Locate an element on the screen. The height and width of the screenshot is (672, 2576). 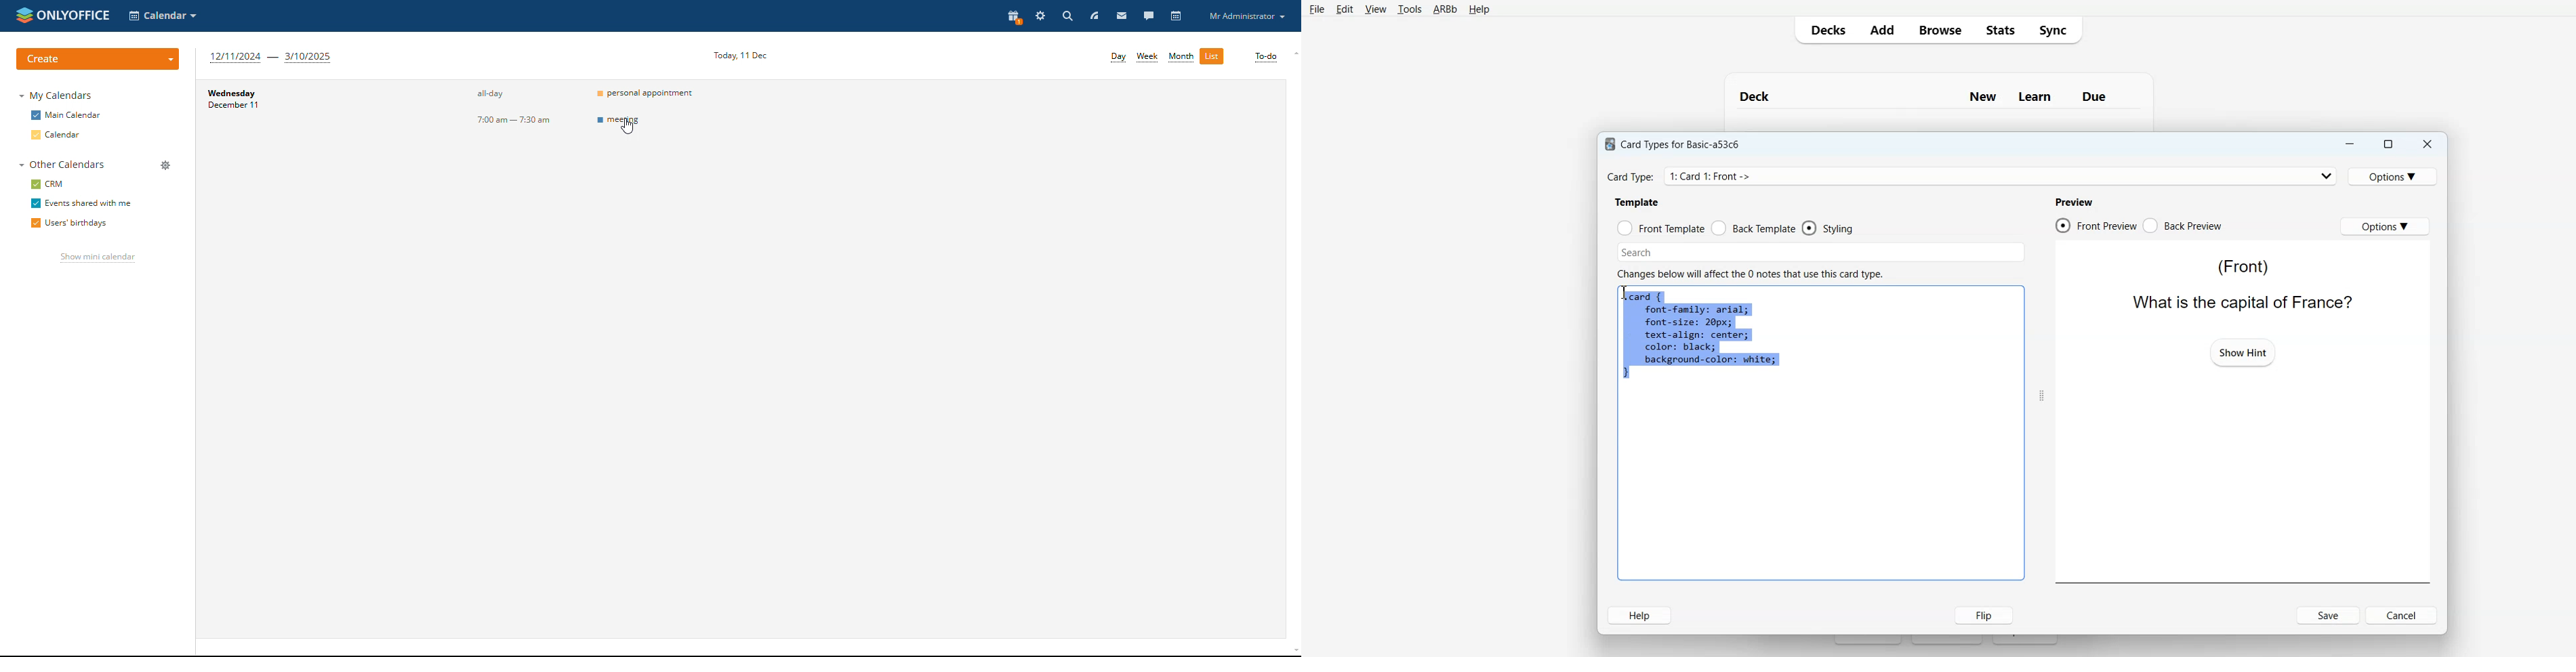
Edit is located at coordinates (1345, 9).